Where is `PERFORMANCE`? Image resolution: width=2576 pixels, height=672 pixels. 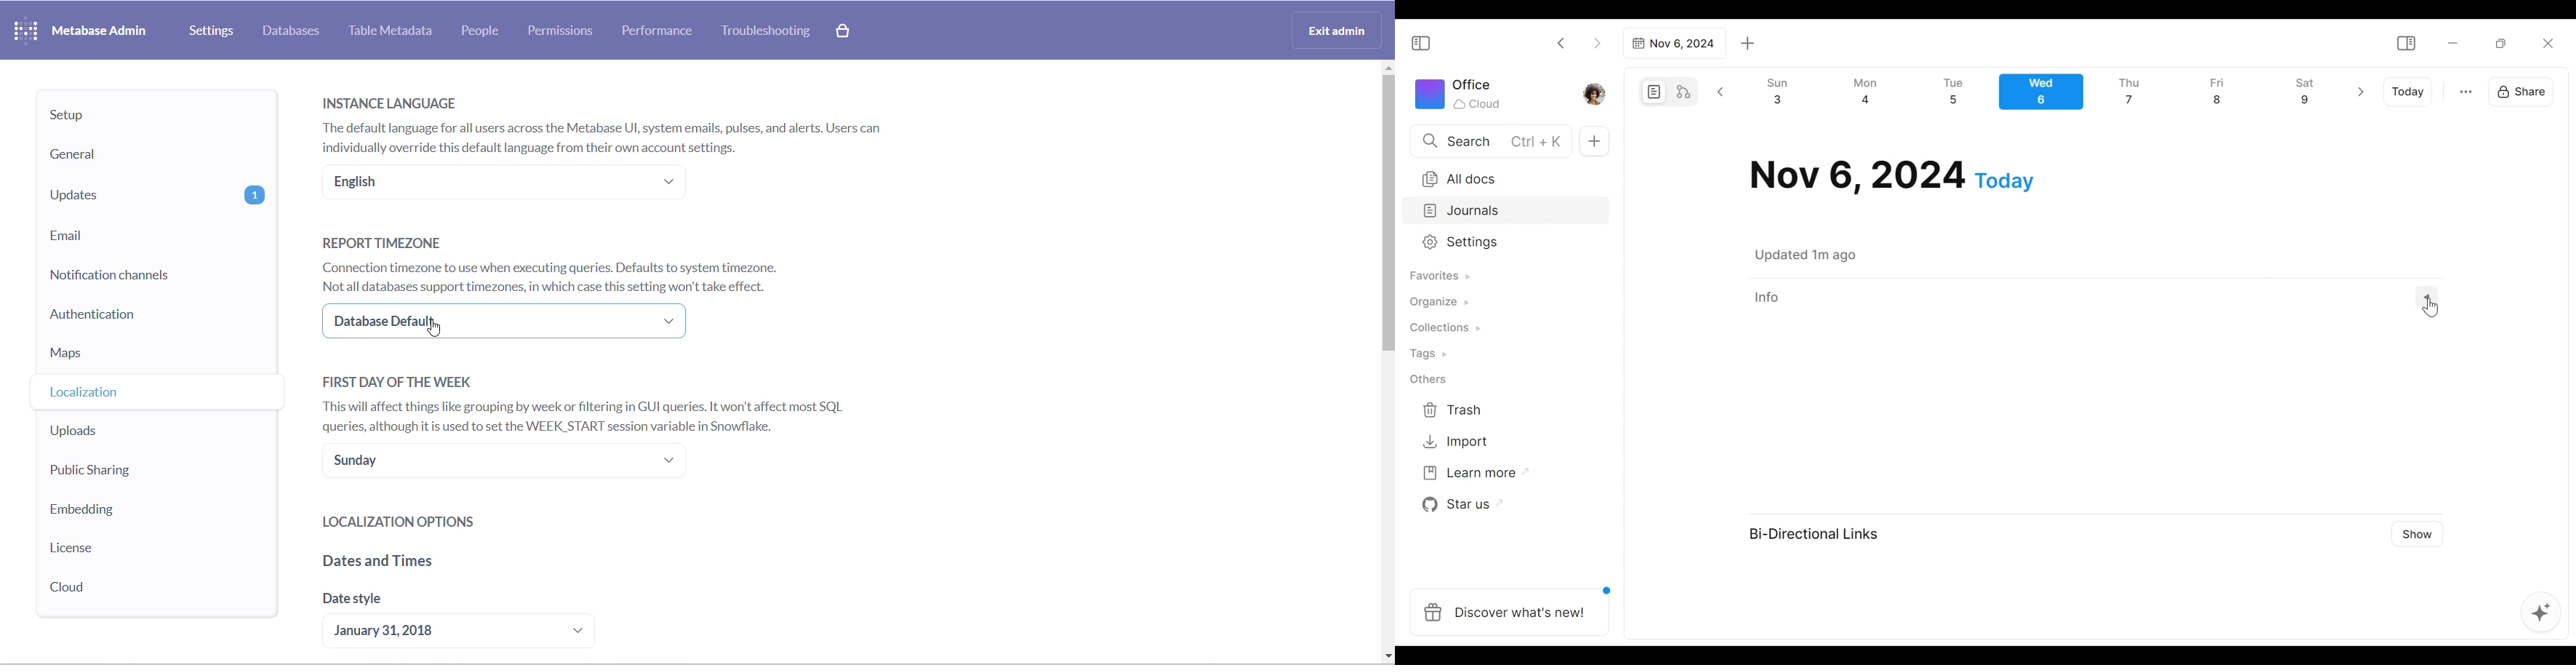 PERFORMANCE is located at coordinates (664, 31).